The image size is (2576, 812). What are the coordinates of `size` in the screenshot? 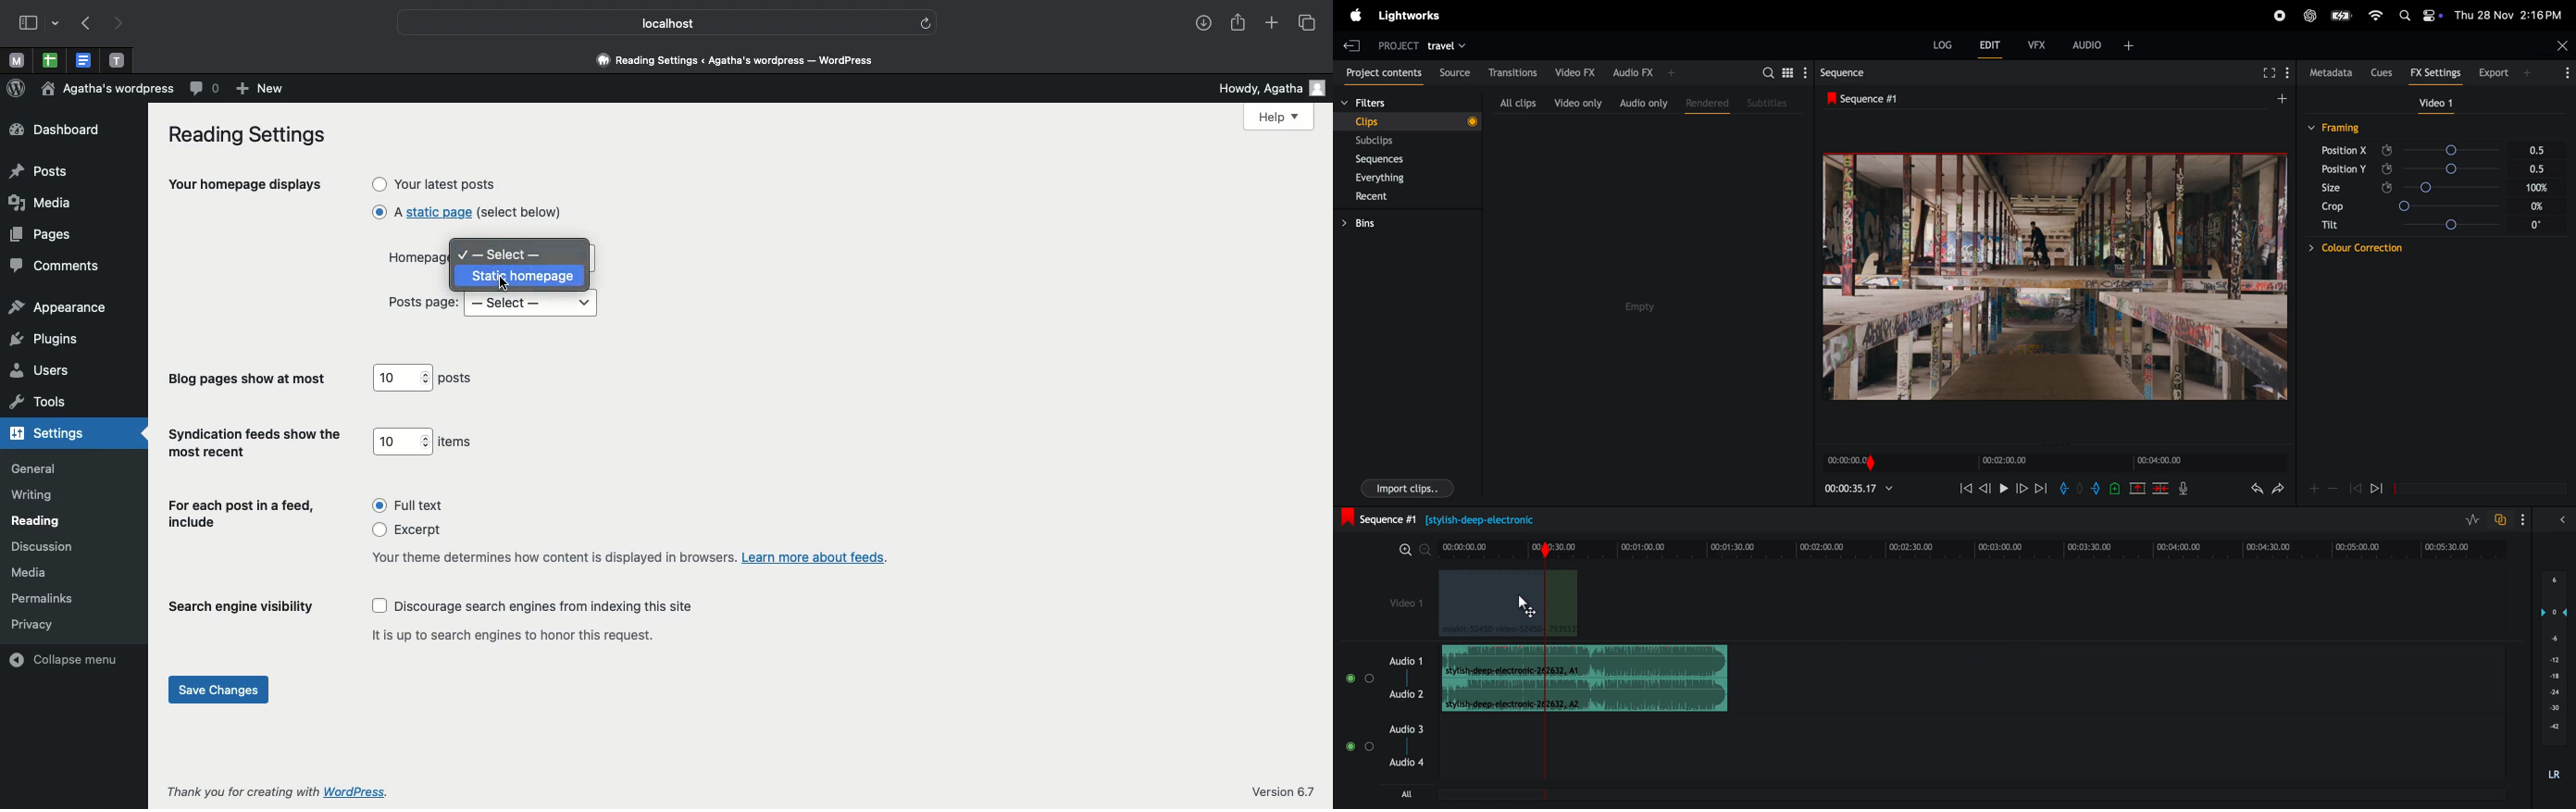 It's located at (2340, 188).